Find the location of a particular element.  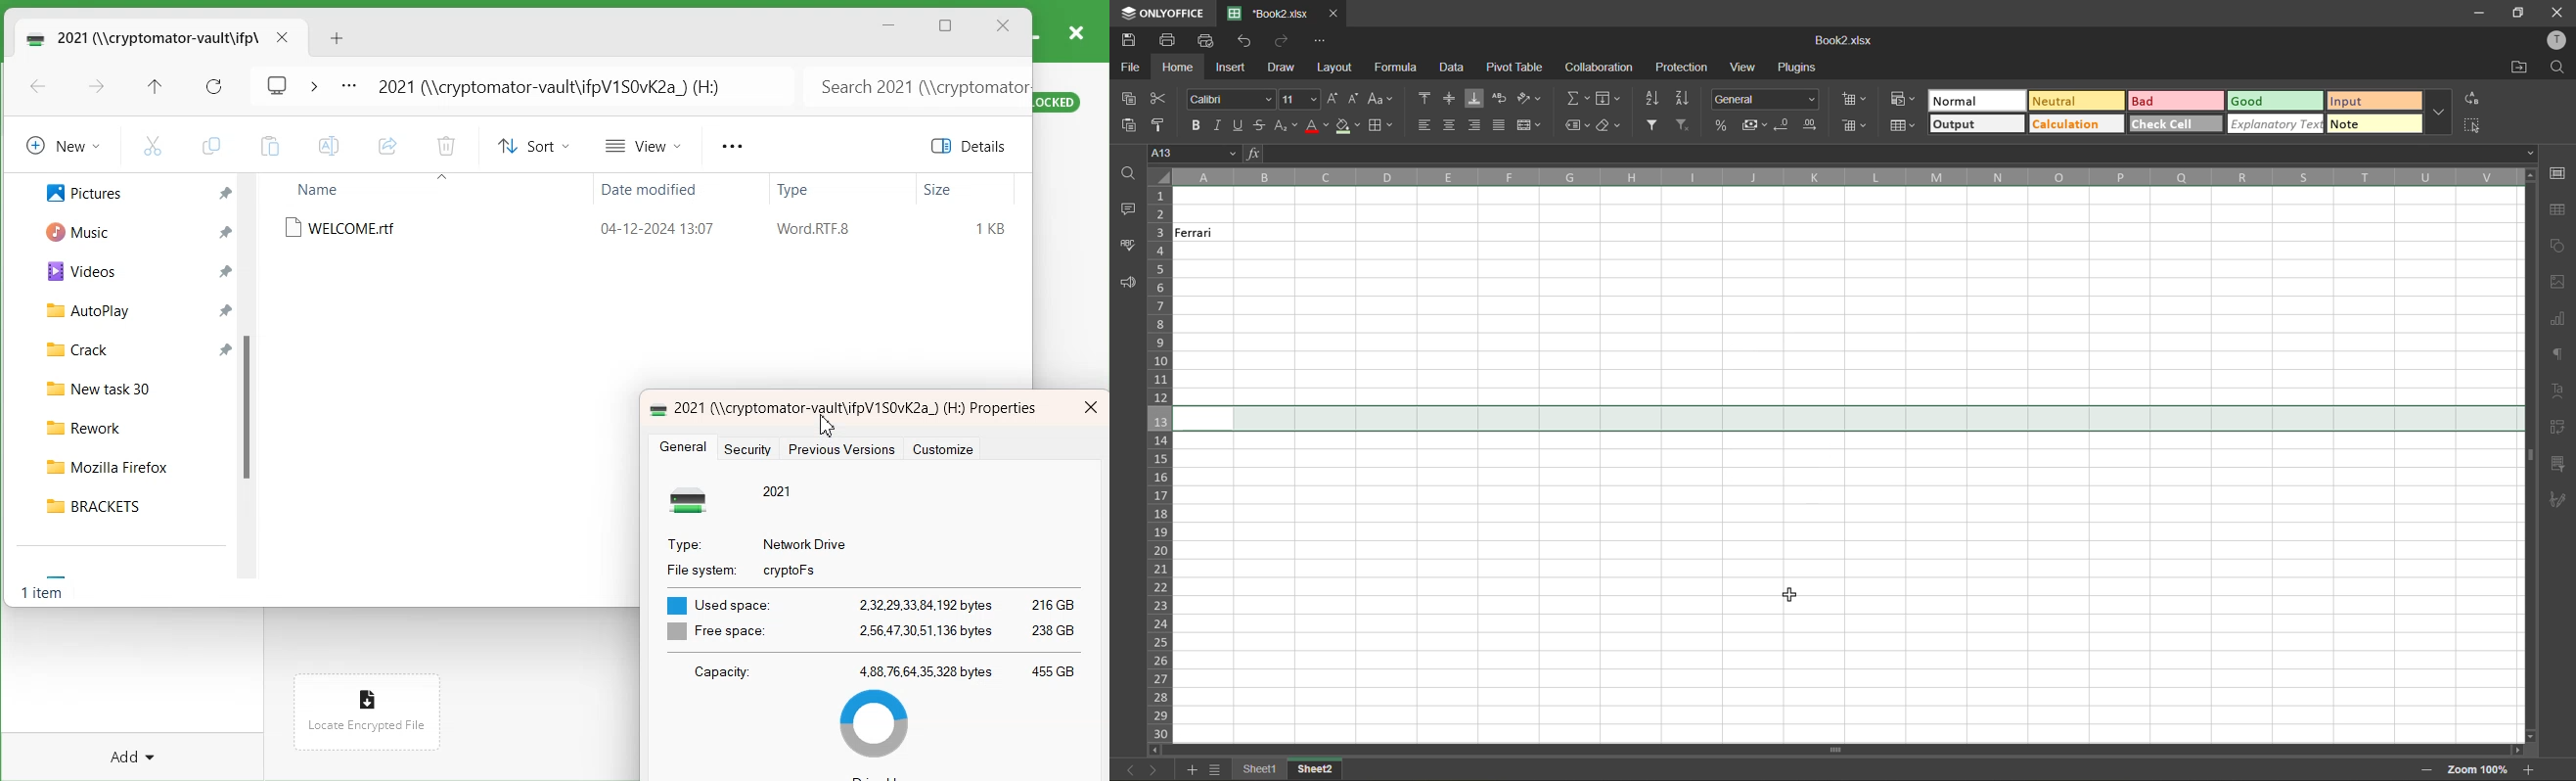

Scroll is located at coordinates (251, 383).